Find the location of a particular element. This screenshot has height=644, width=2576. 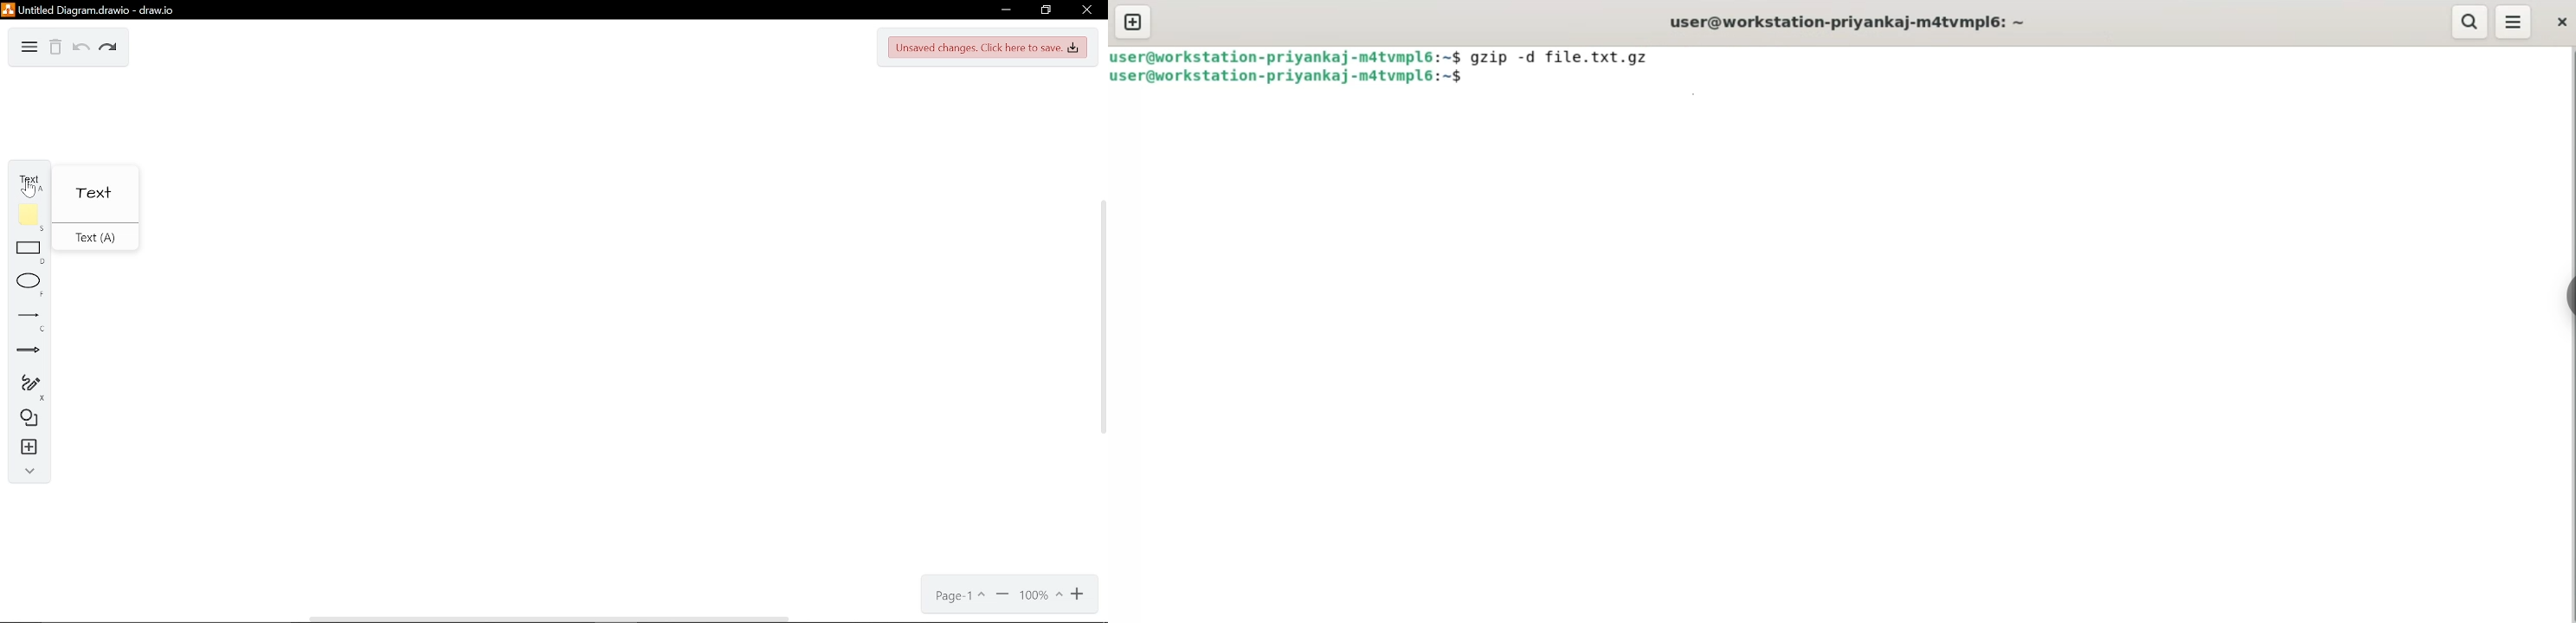

Note is located at coordinates (24, 217).